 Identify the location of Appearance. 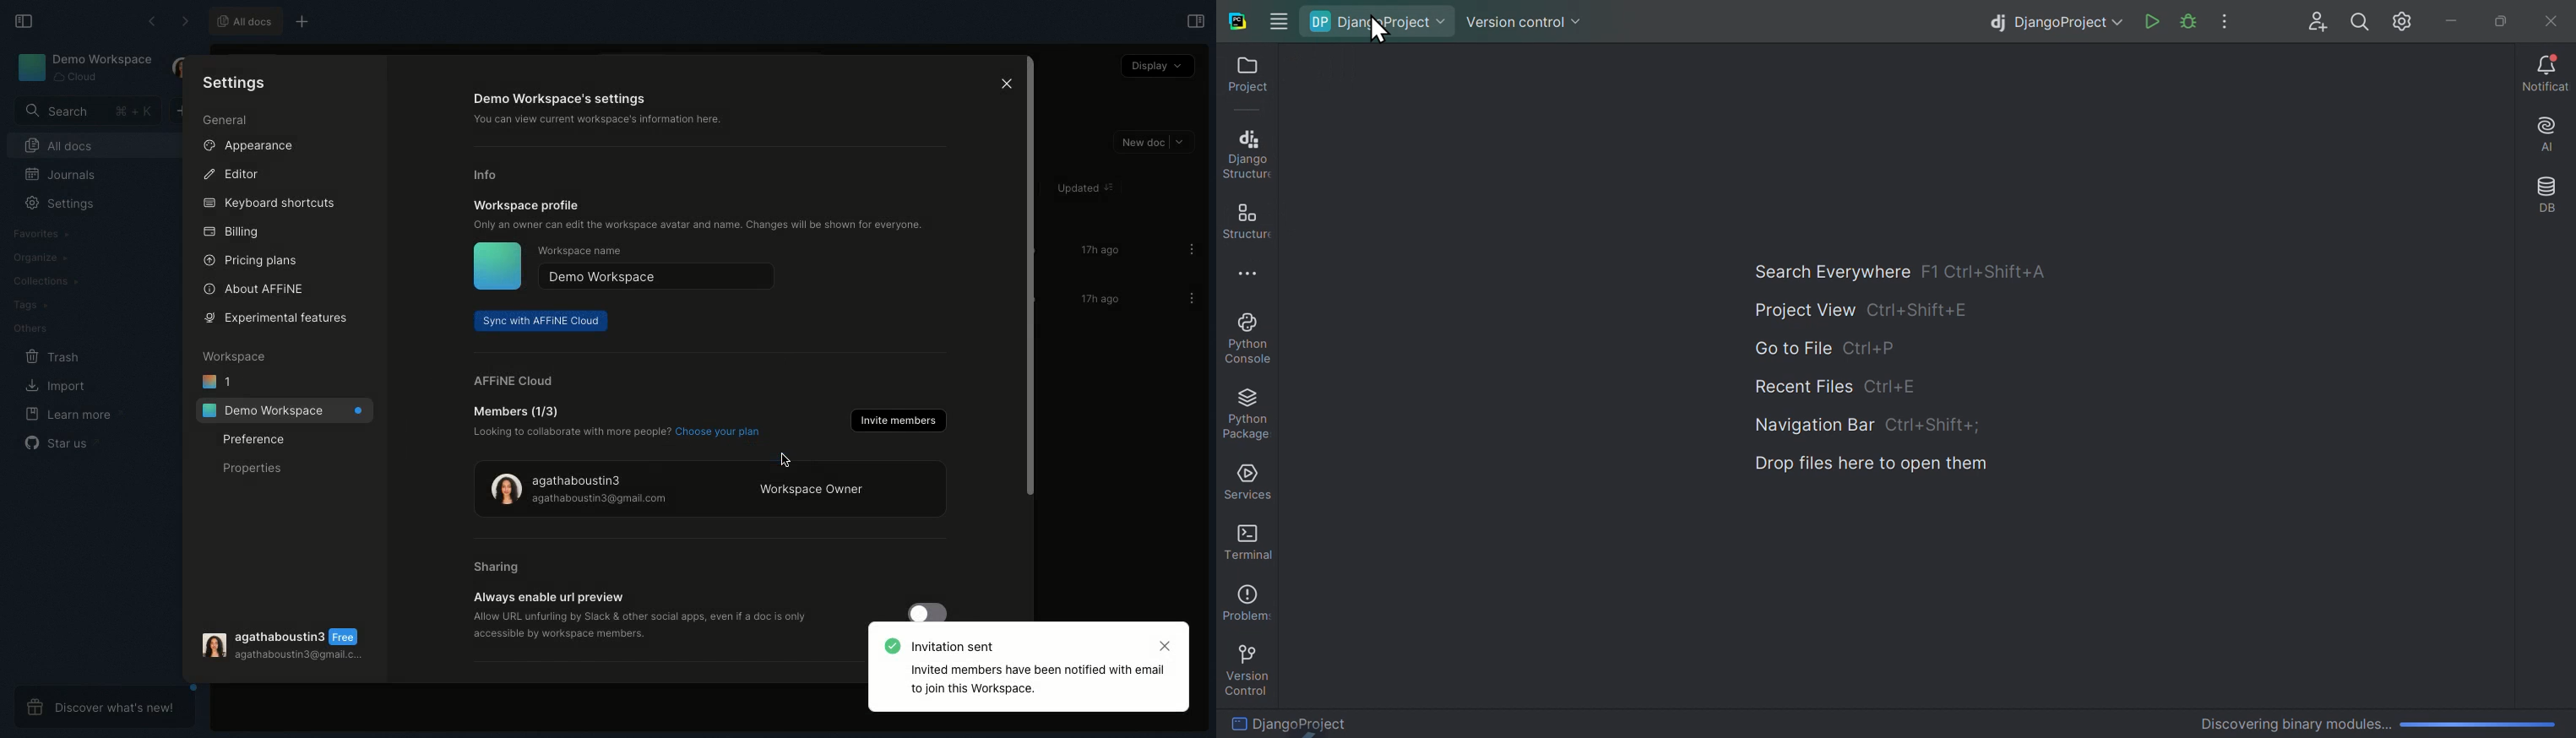
(247, 144).